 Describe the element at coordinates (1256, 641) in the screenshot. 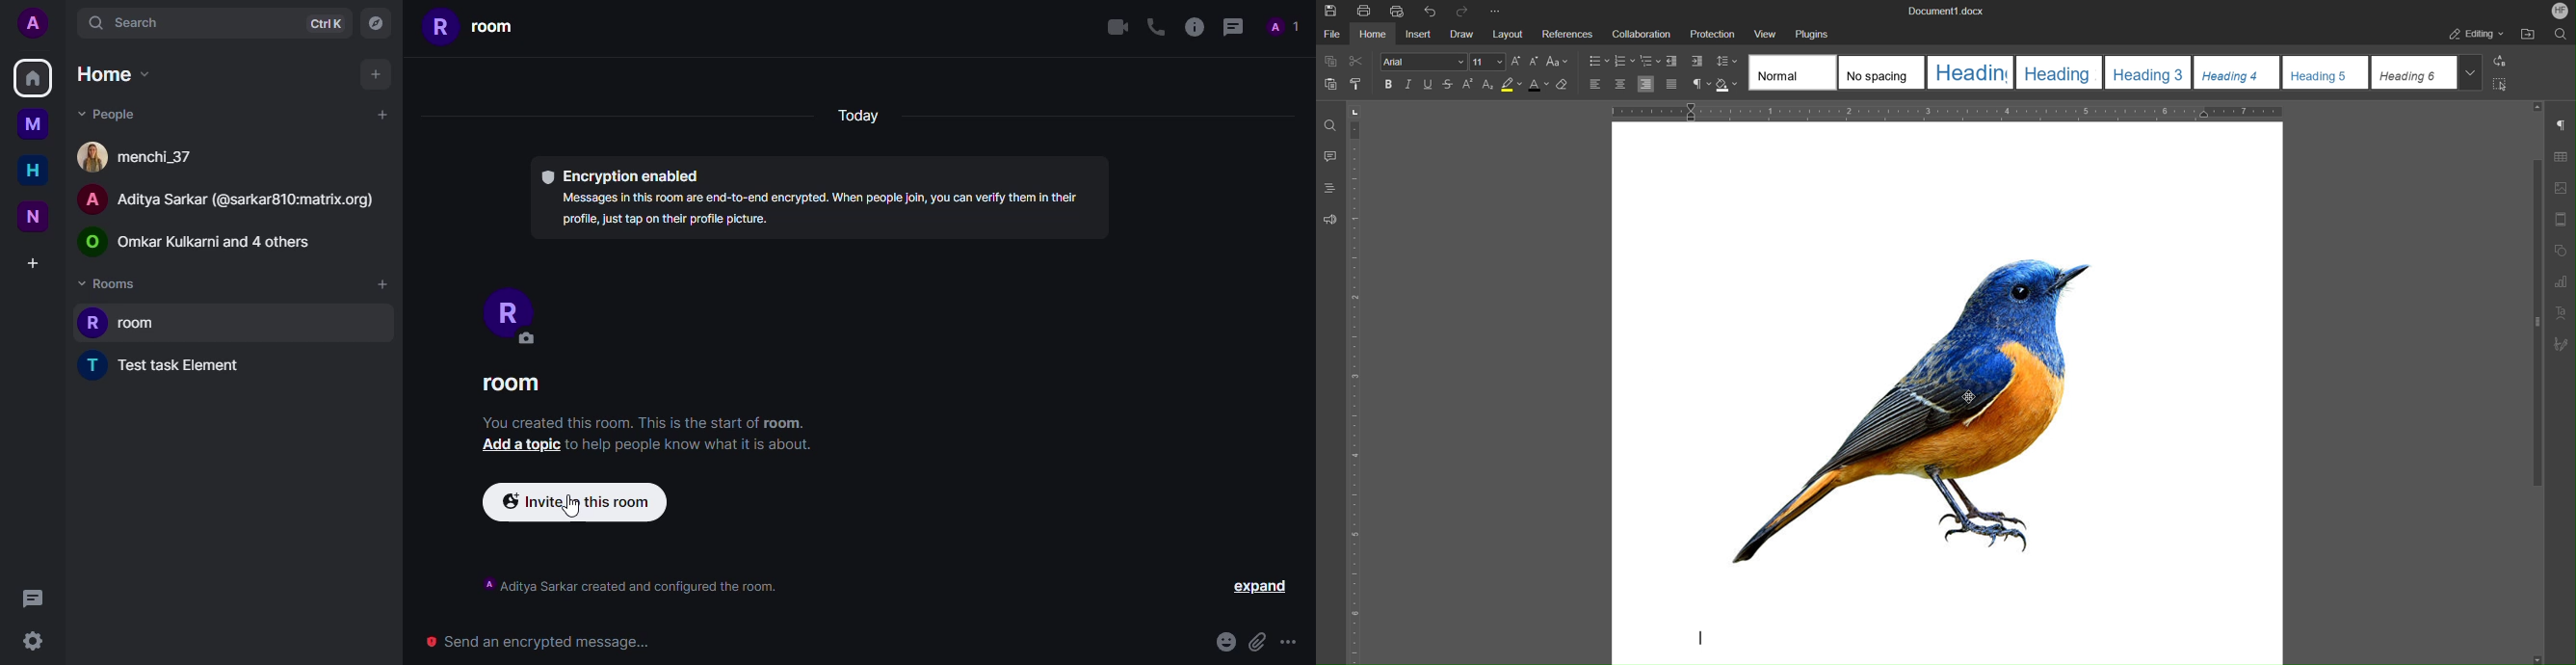

I see `attach` at that location.